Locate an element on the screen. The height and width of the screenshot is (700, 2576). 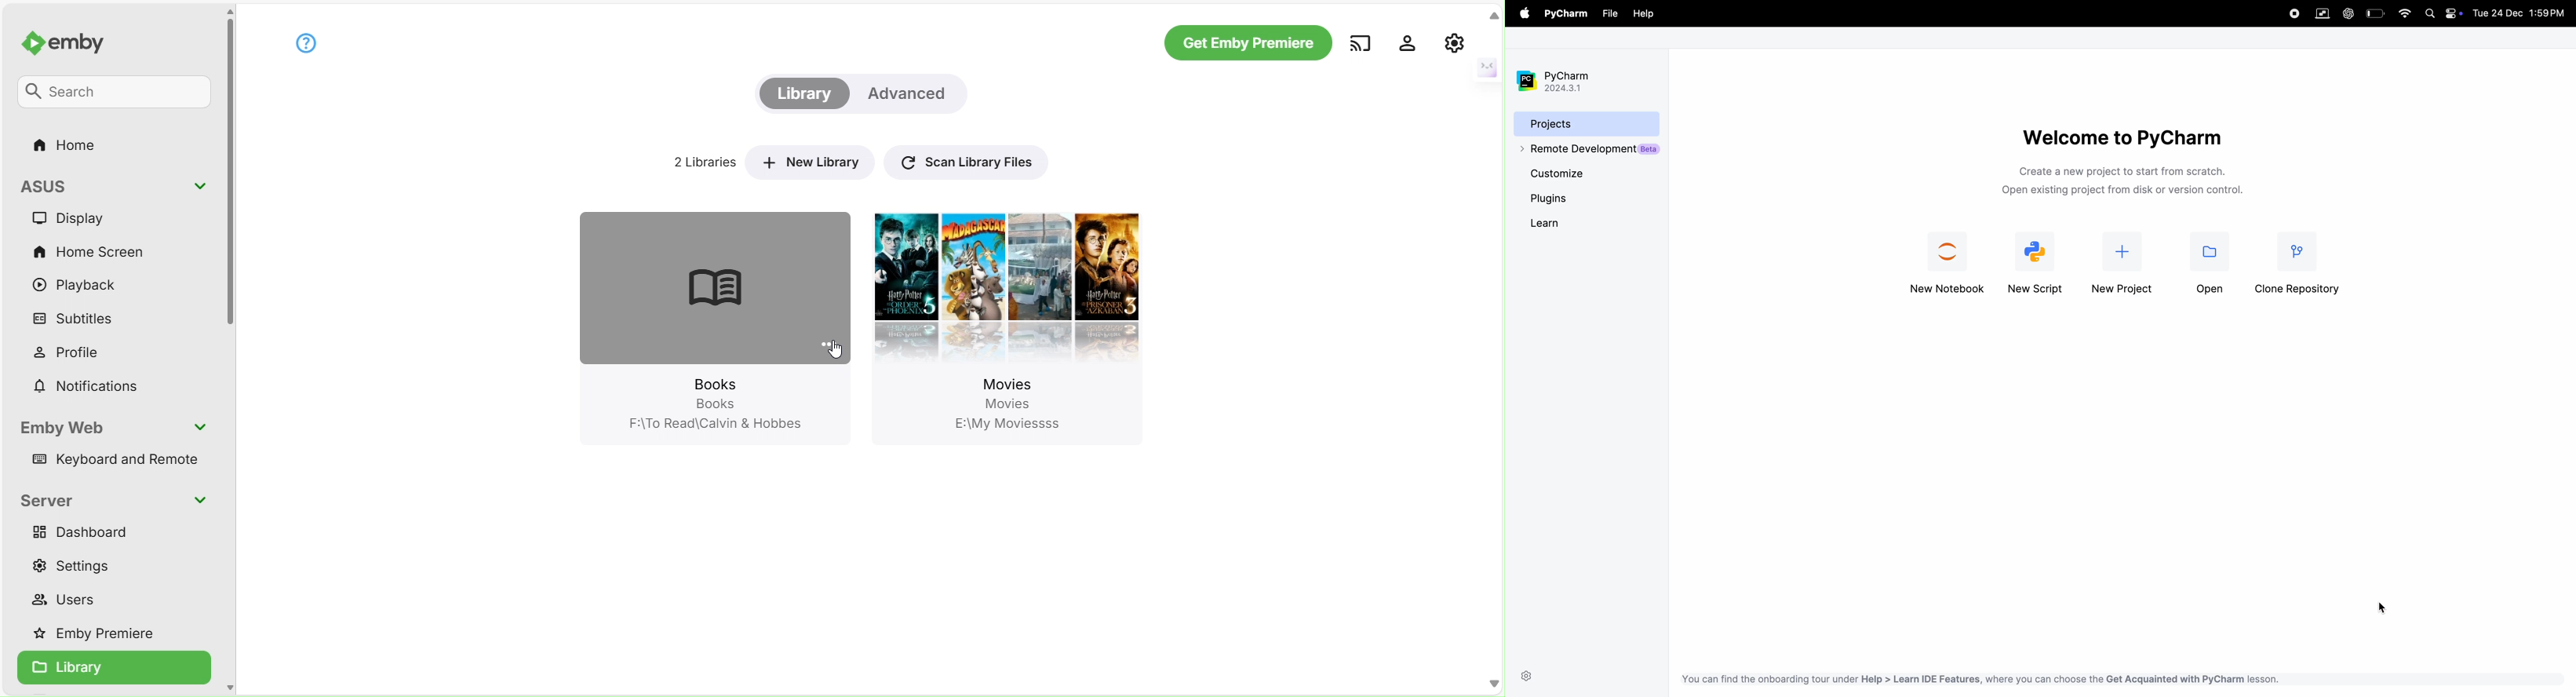
new notw book is located at coordinates (1945, 264).